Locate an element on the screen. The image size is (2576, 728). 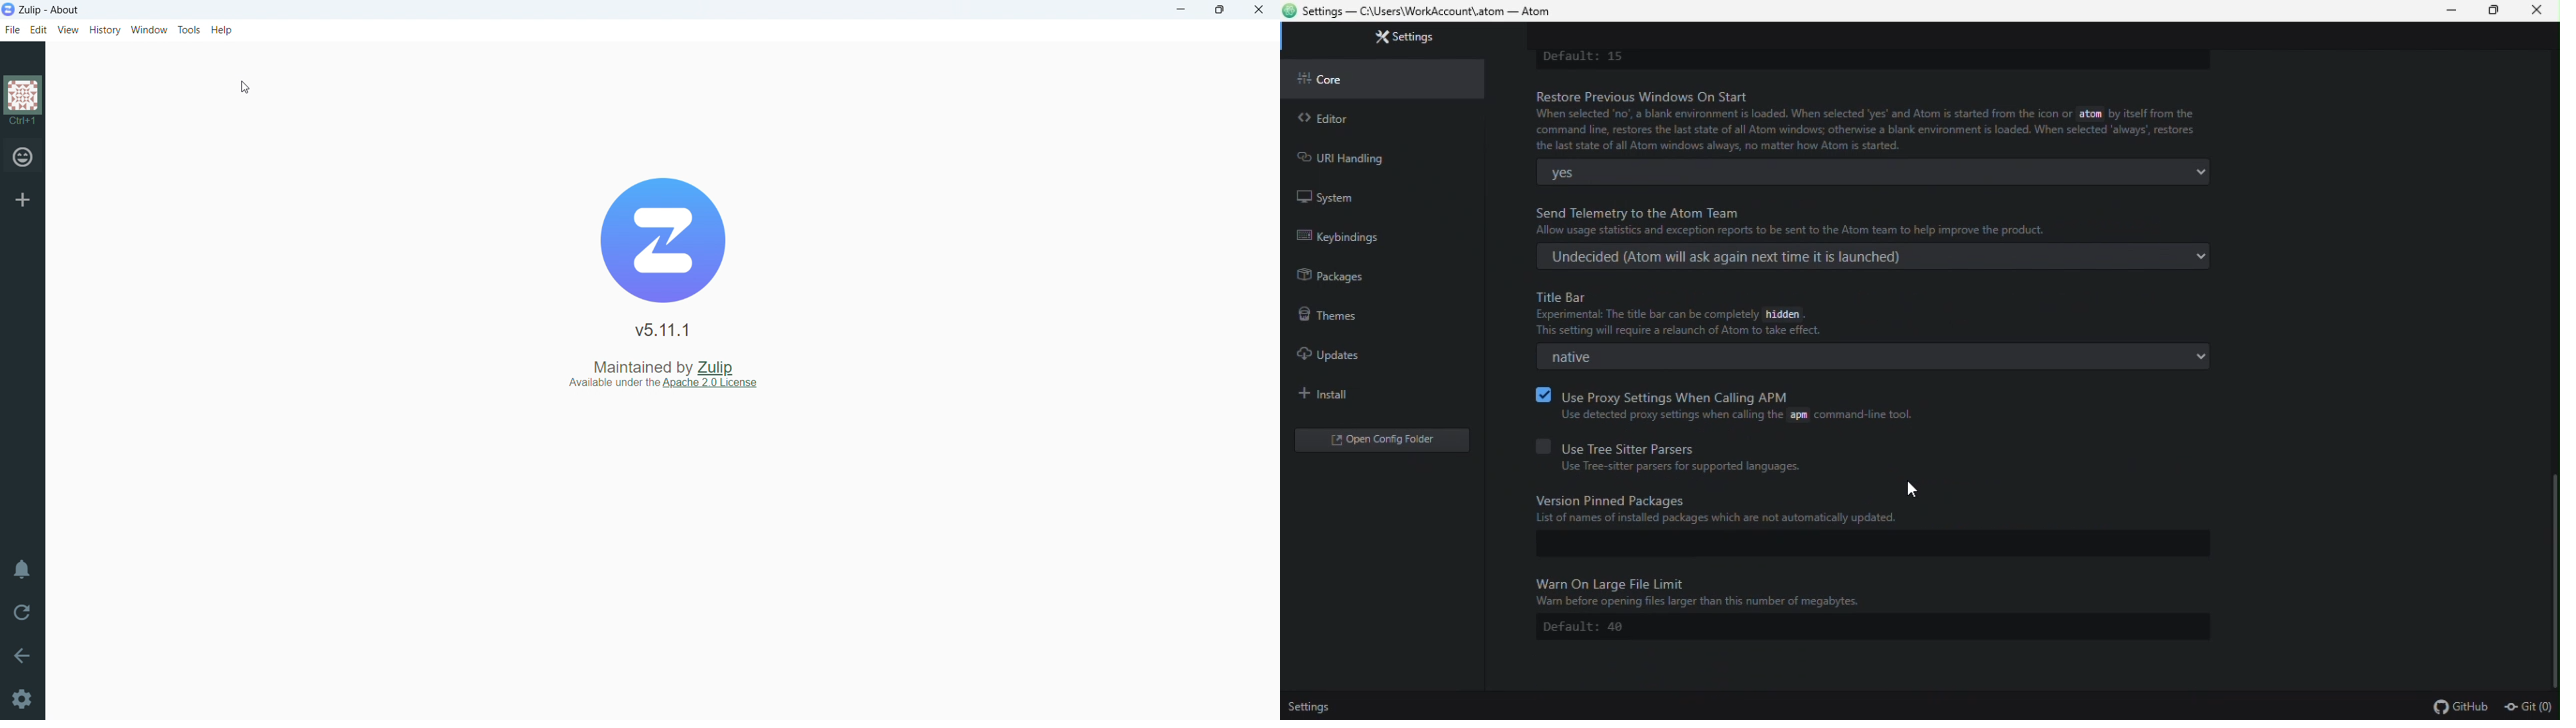
logo is located at coordinates (25, 101).